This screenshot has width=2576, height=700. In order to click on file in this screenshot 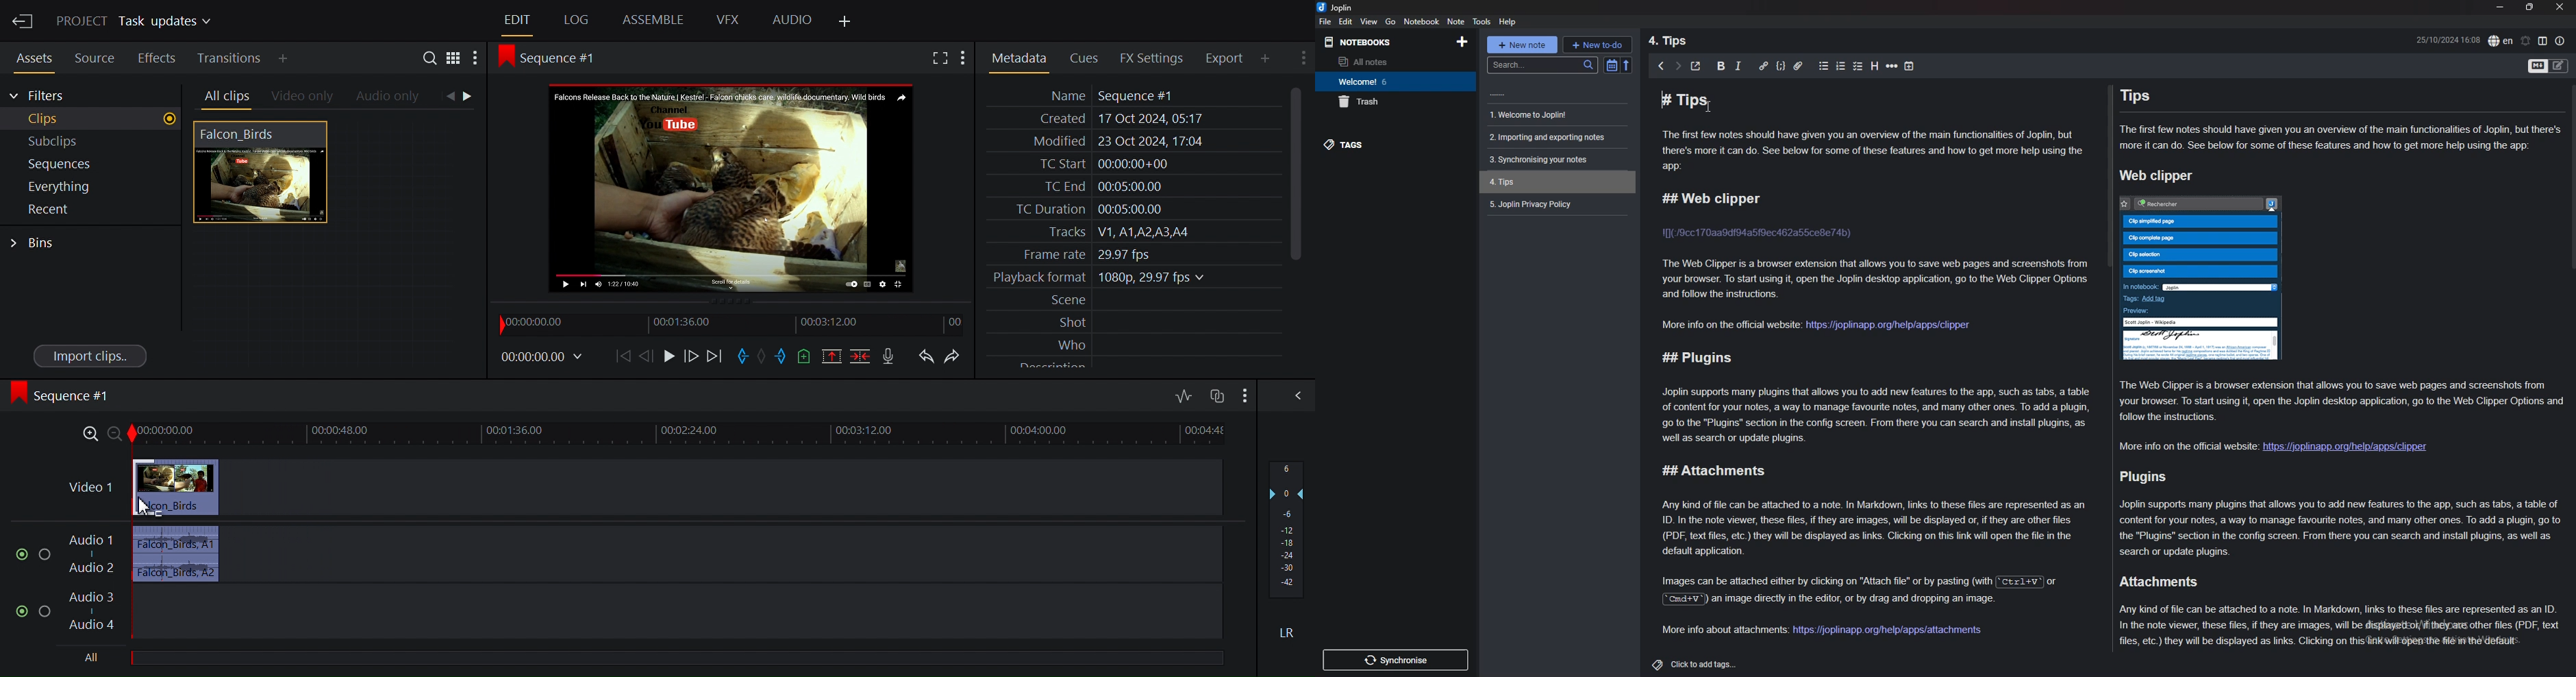, I will do `click(1326, 22)`.